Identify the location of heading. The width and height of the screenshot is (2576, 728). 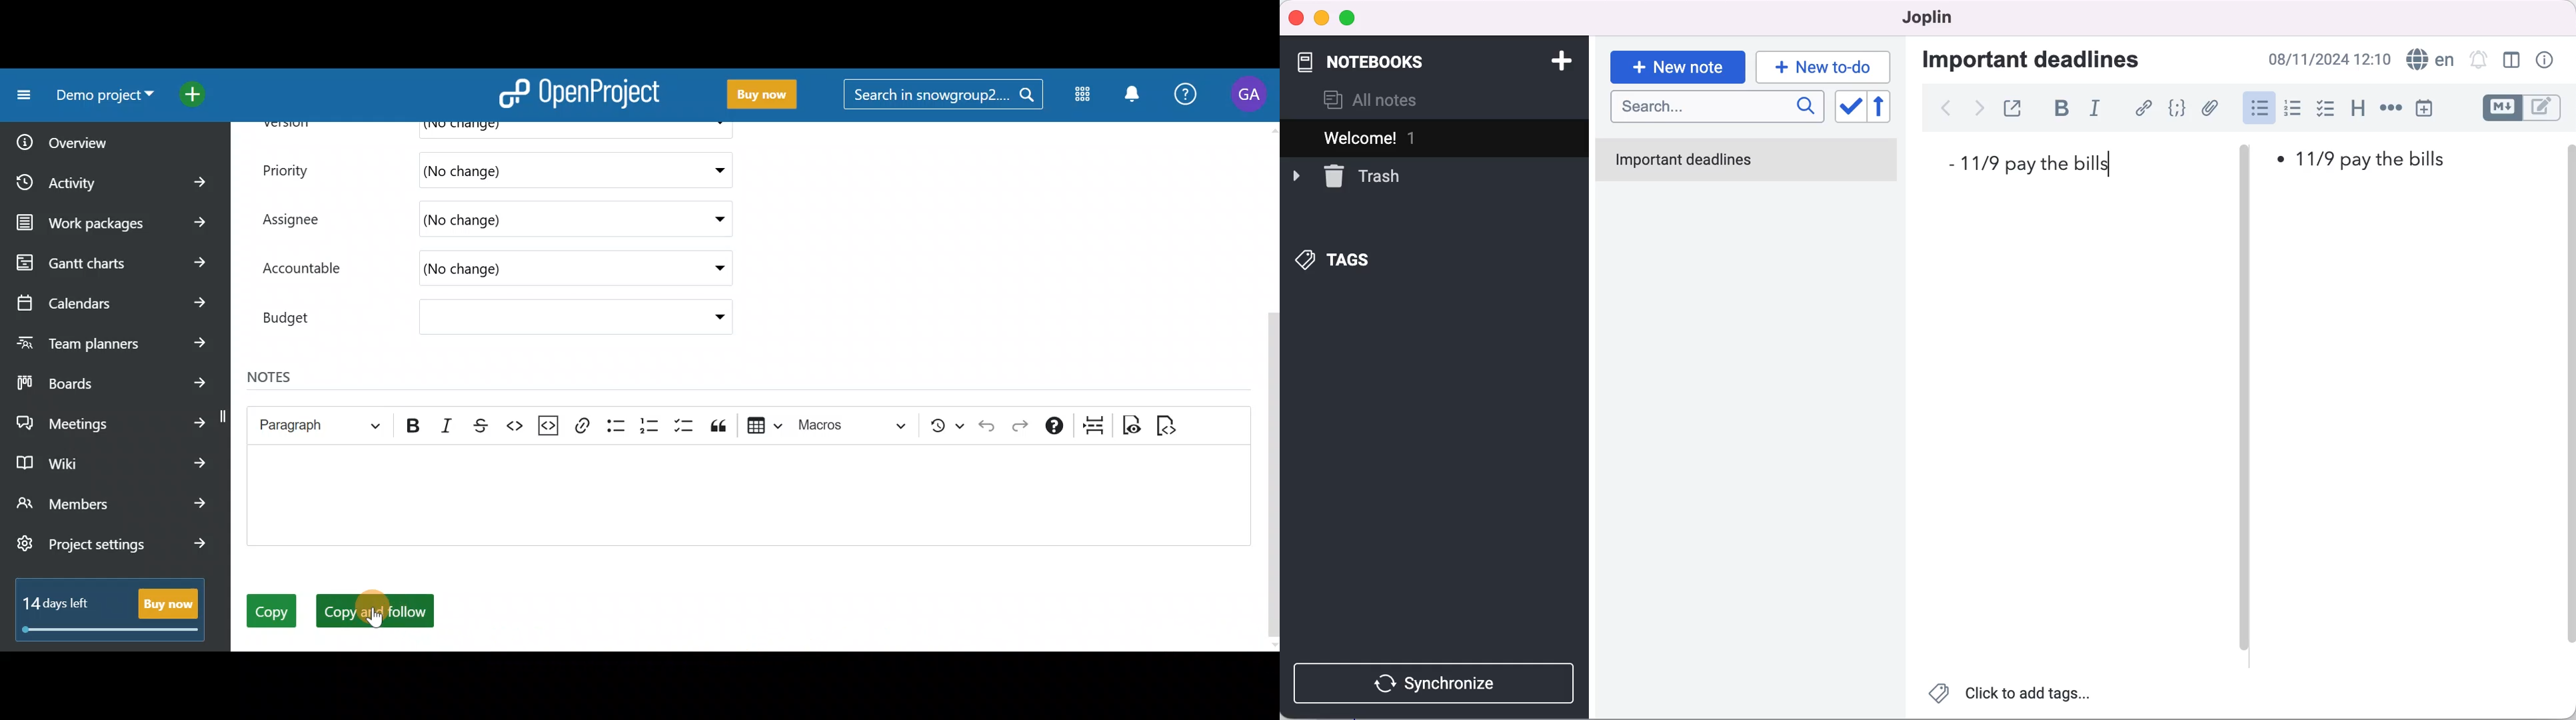
(2357, 110).